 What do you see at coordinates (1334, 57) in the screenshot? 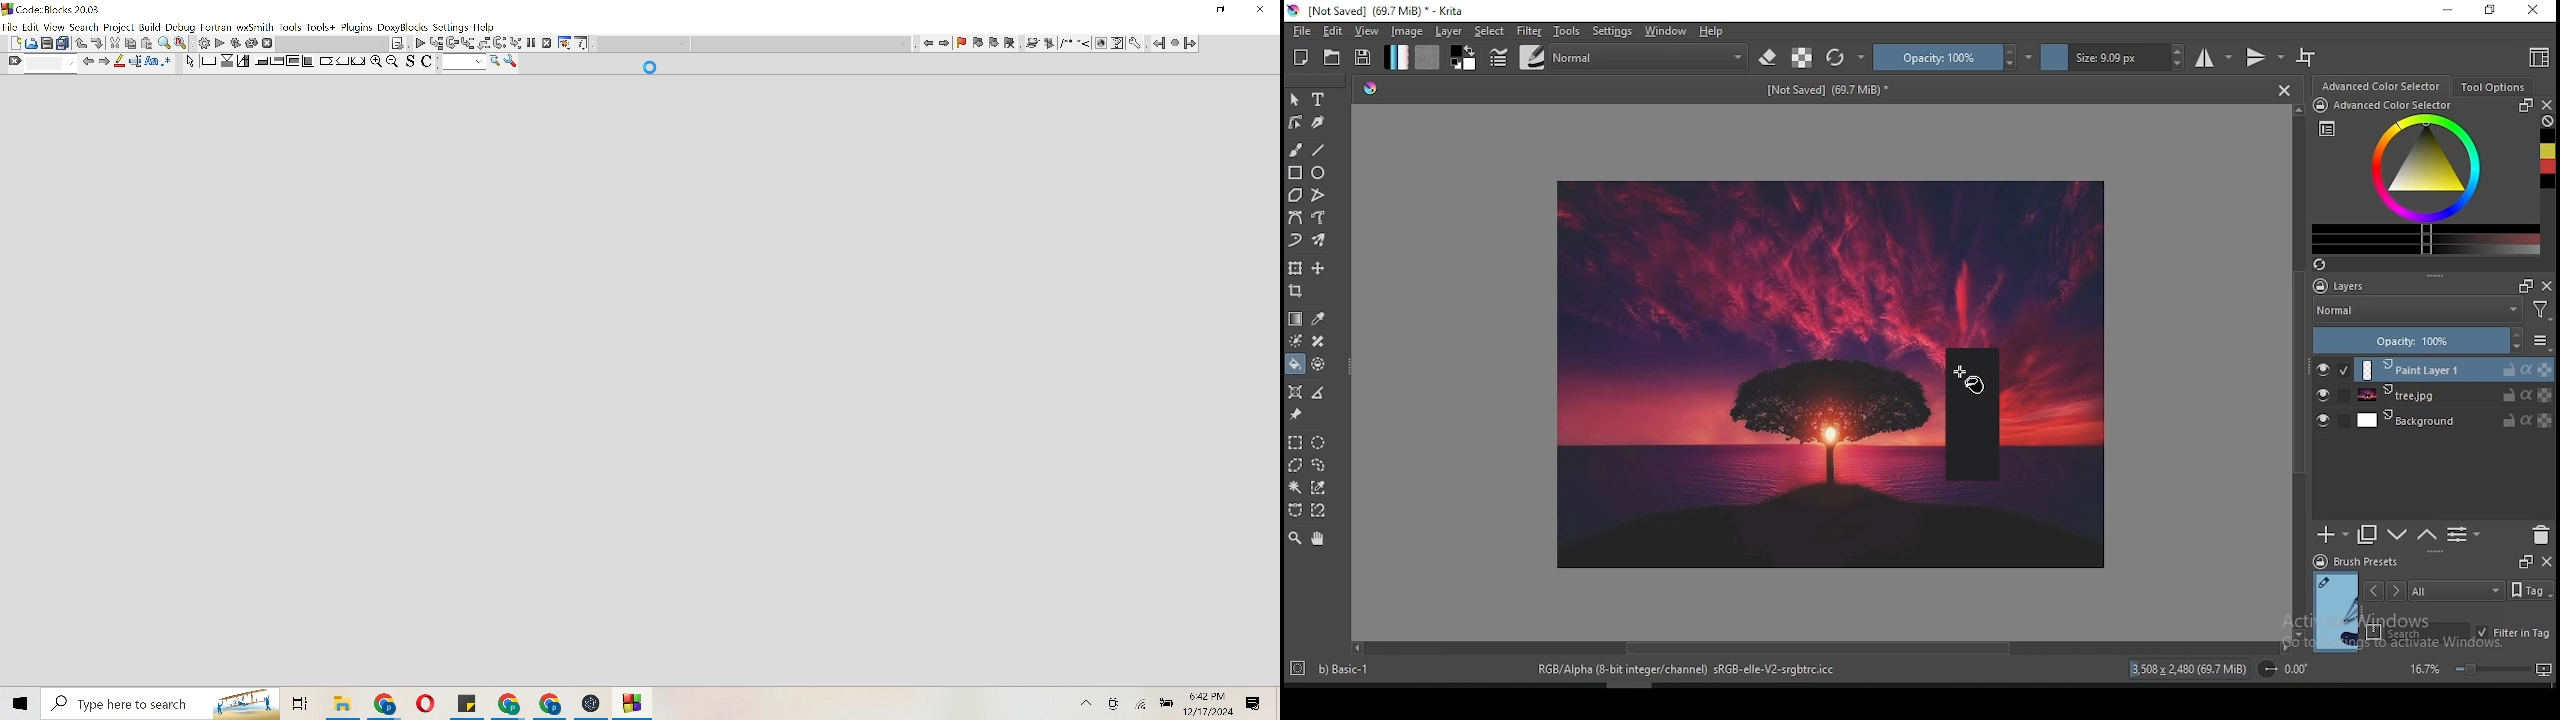
I see `open` at bounding box center [1334, 57].